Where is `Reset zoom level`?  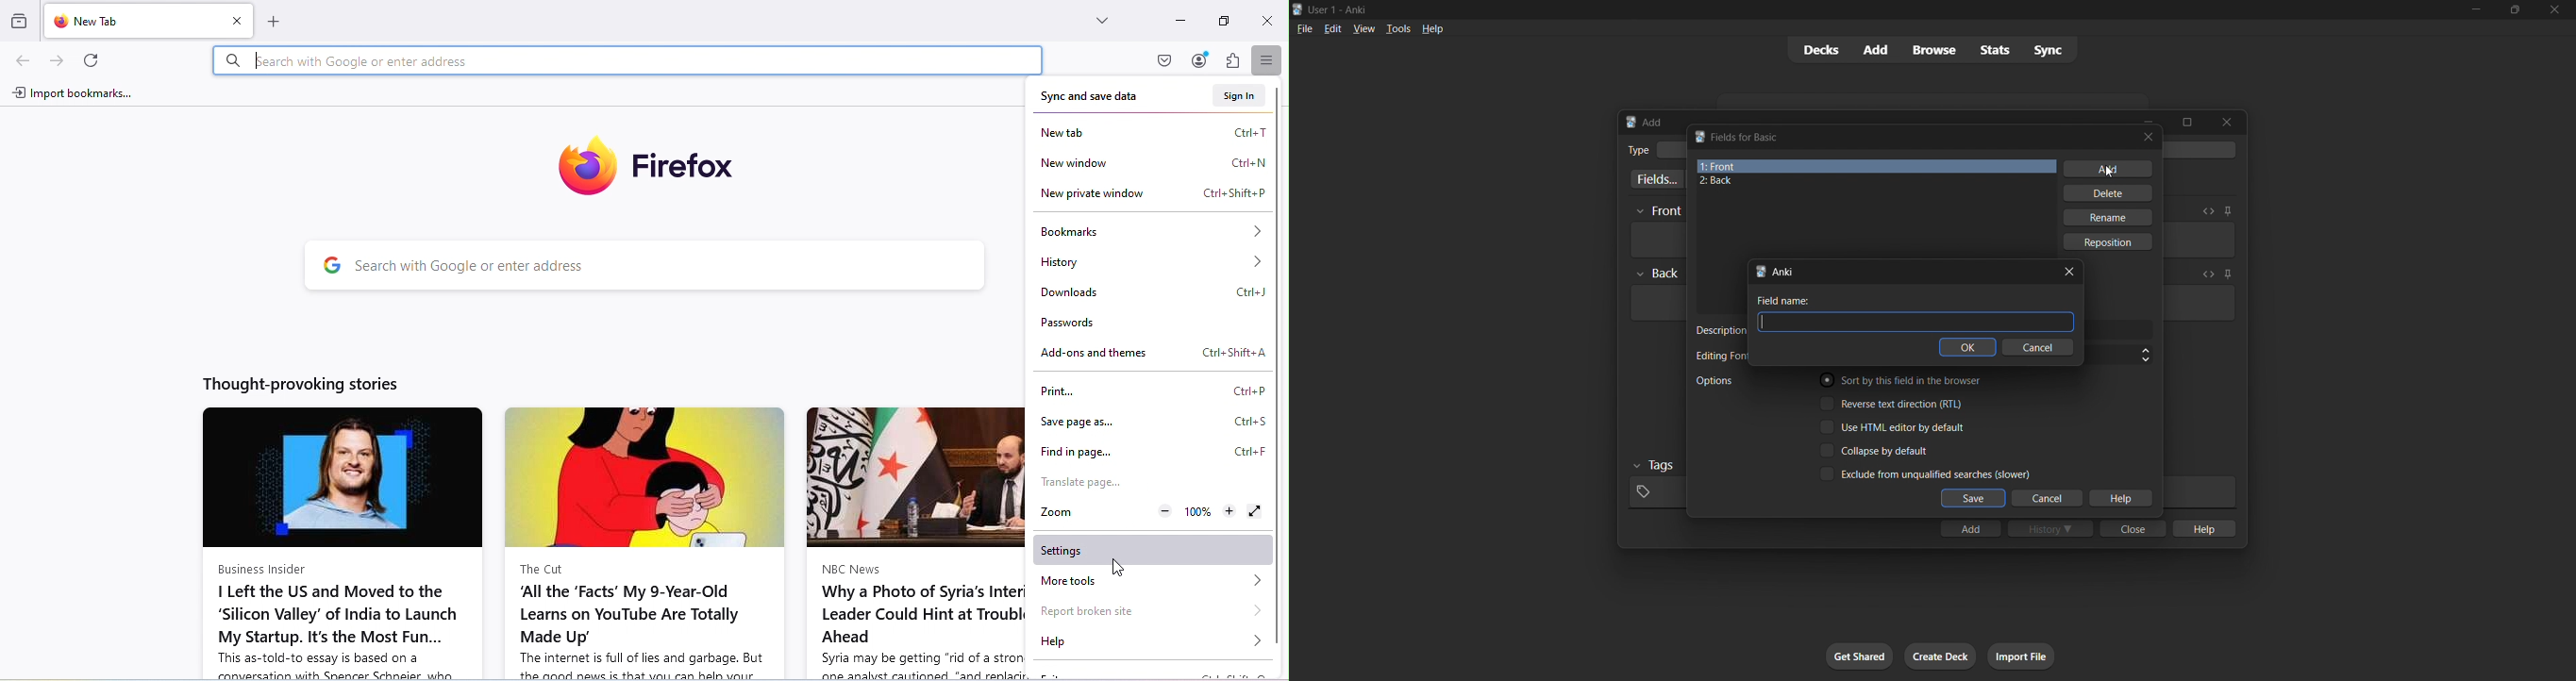 Reset zoom level is located at coordinates (1196, 514).